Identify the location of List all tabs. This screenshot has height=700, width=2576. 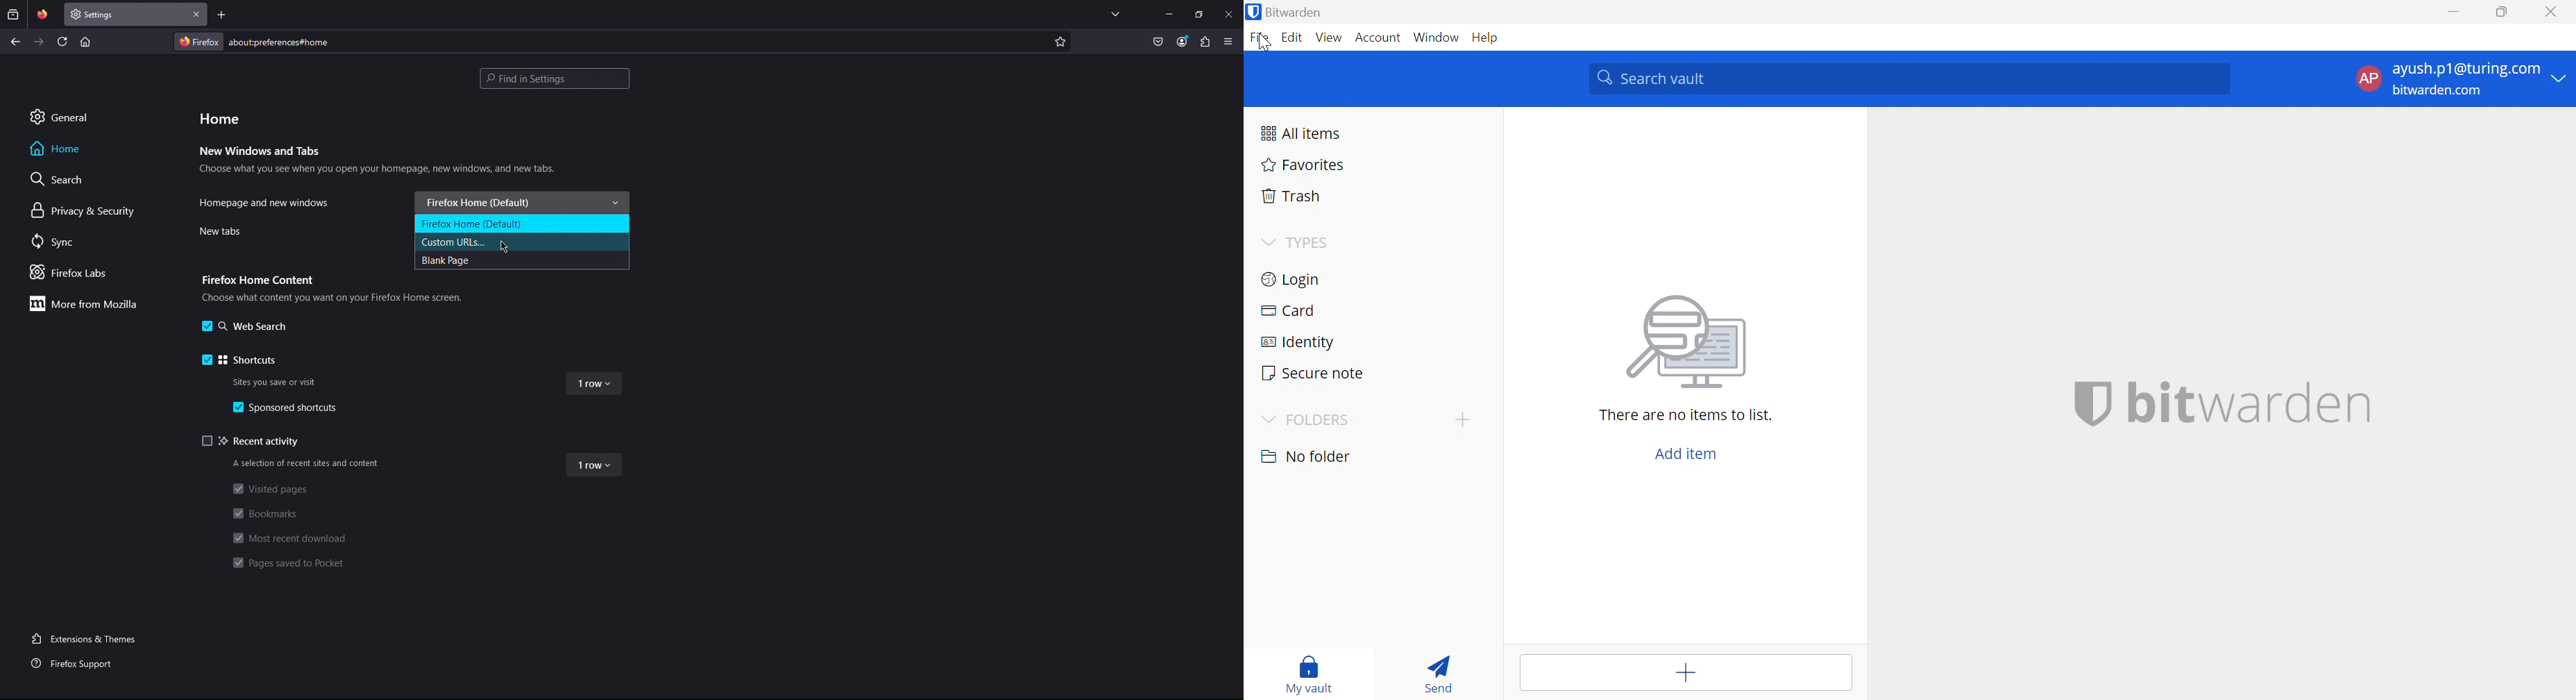
(1115, 14).